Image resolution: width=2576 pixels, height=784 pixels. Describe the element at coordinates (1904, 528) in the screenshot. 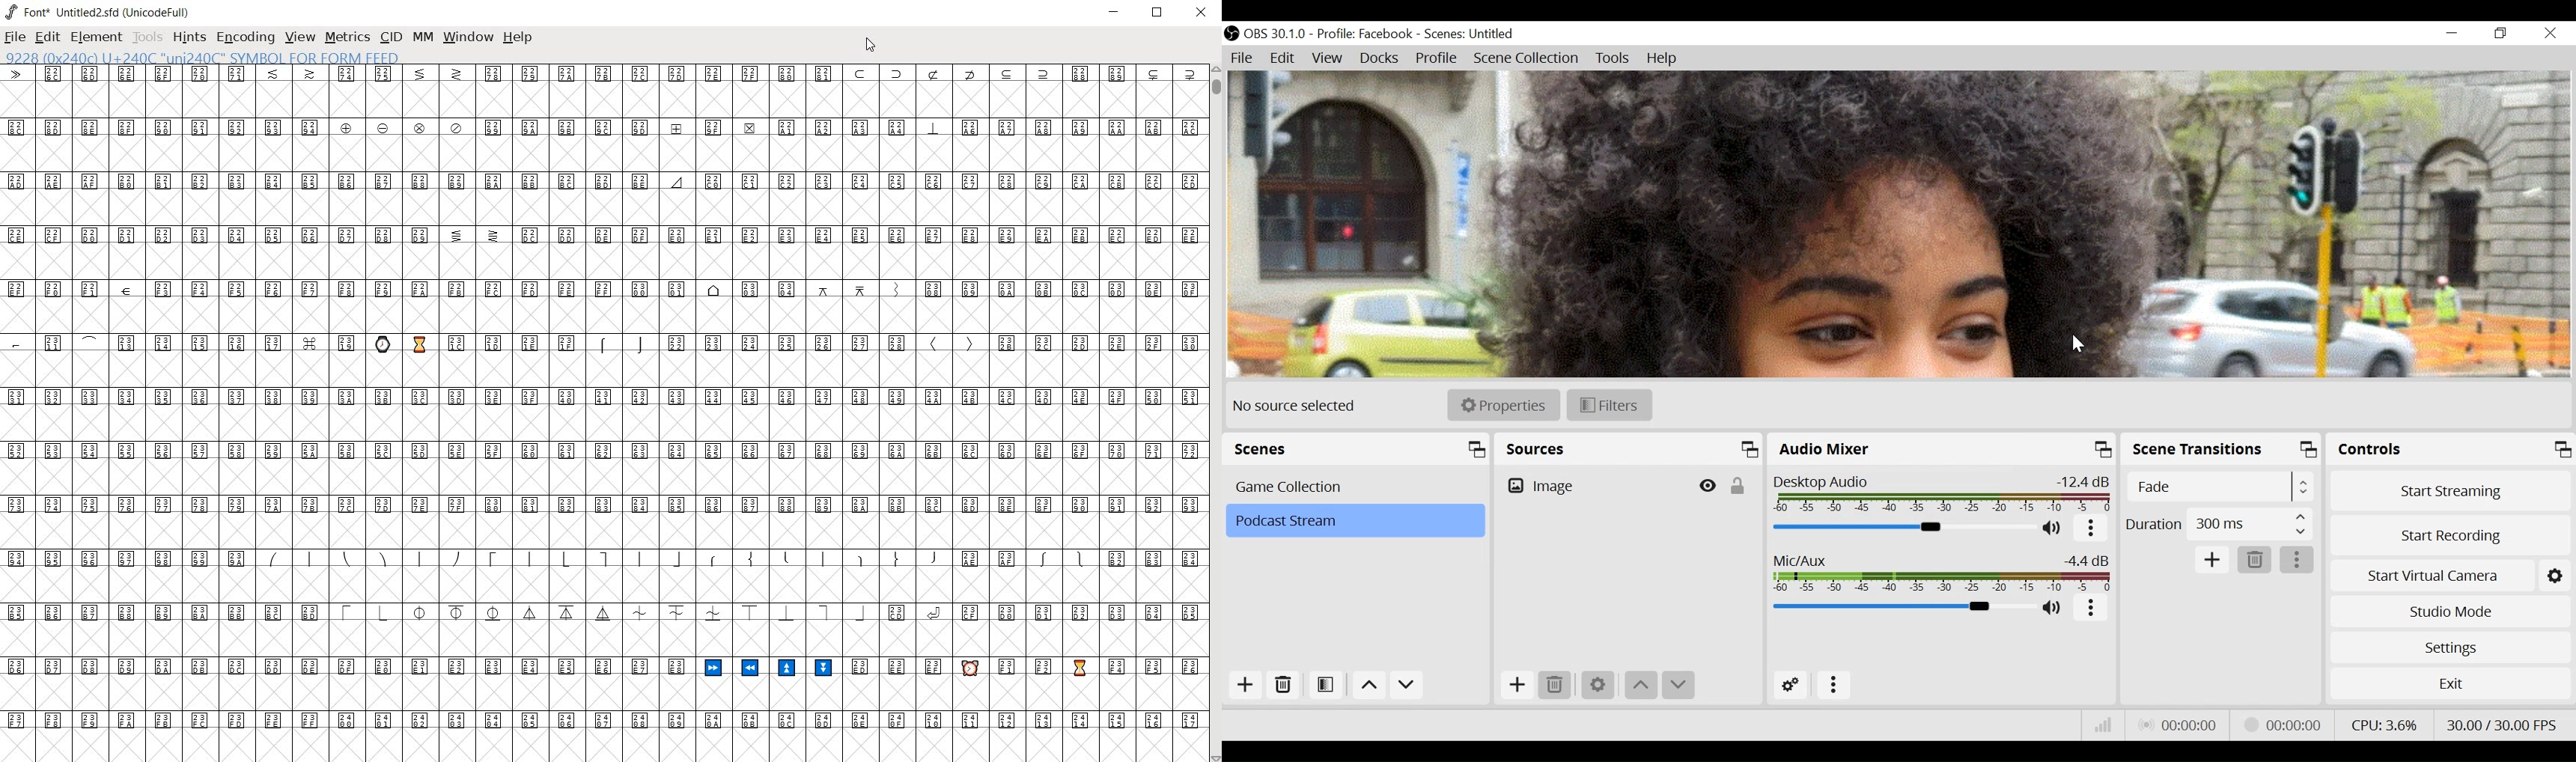

I see `Audio Mixer Slider` at that location.